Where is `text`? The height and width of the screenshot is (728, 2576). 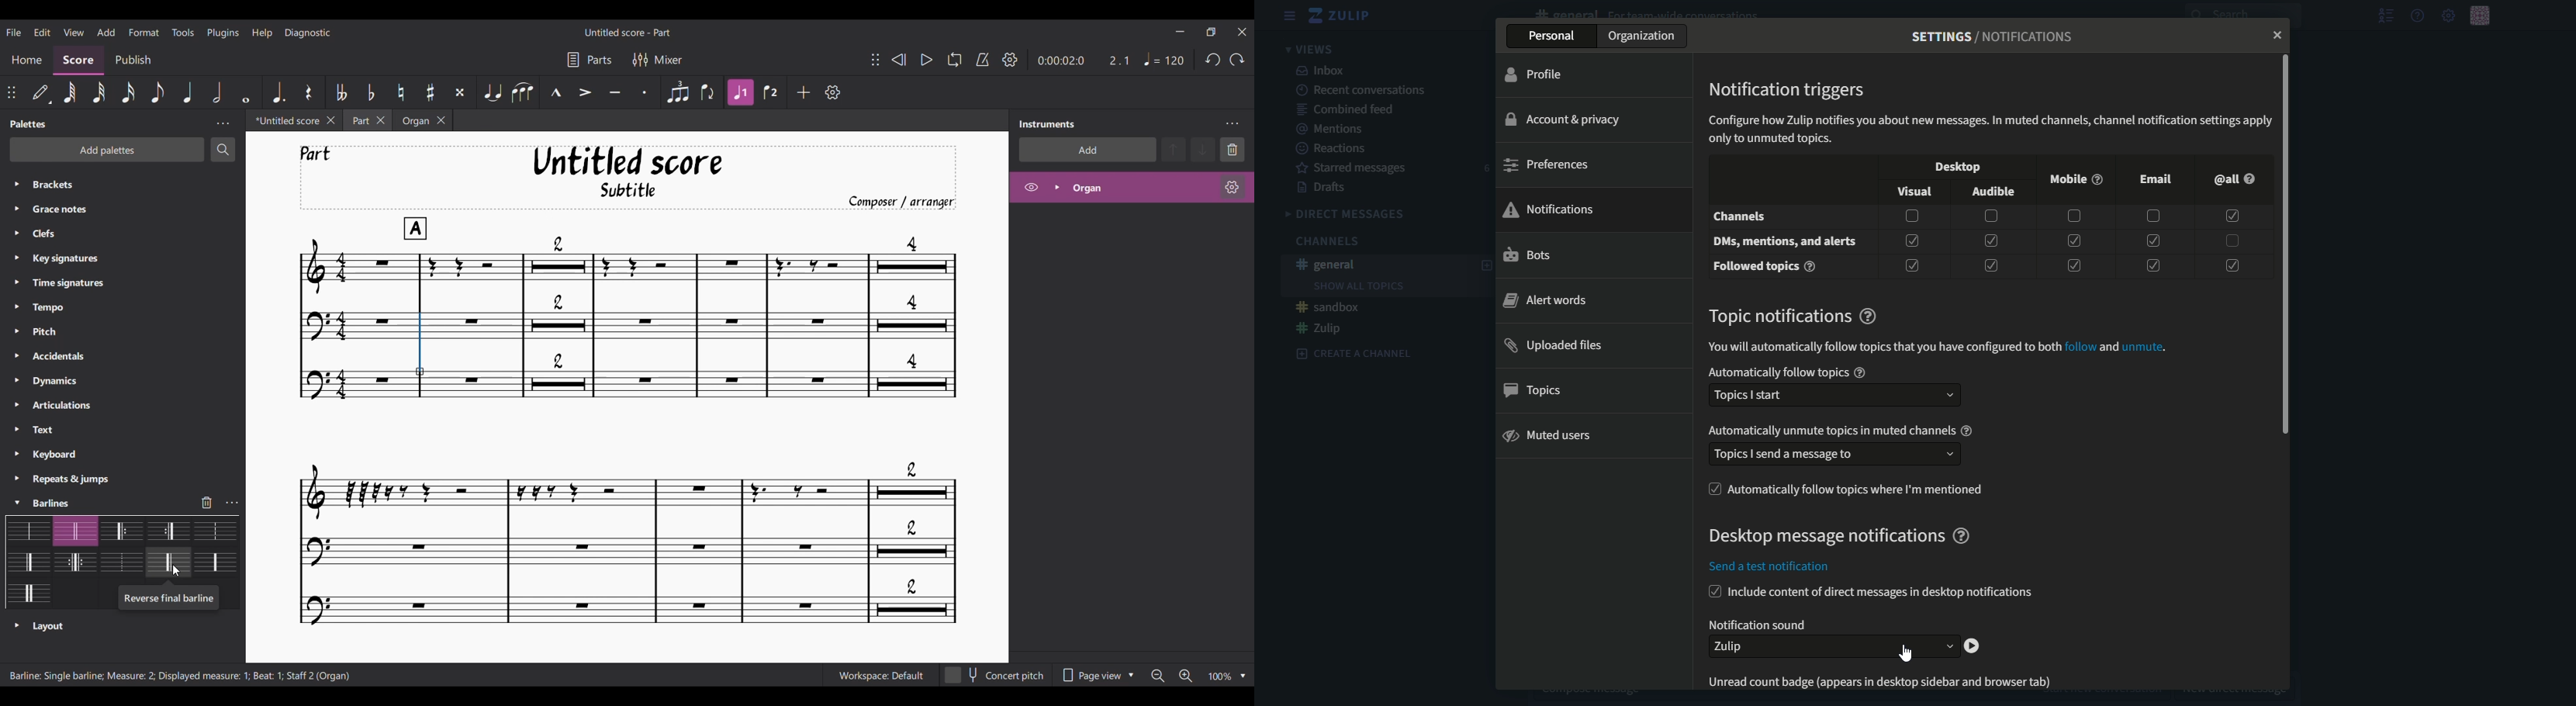 text is located at coordinates (1789, 89).